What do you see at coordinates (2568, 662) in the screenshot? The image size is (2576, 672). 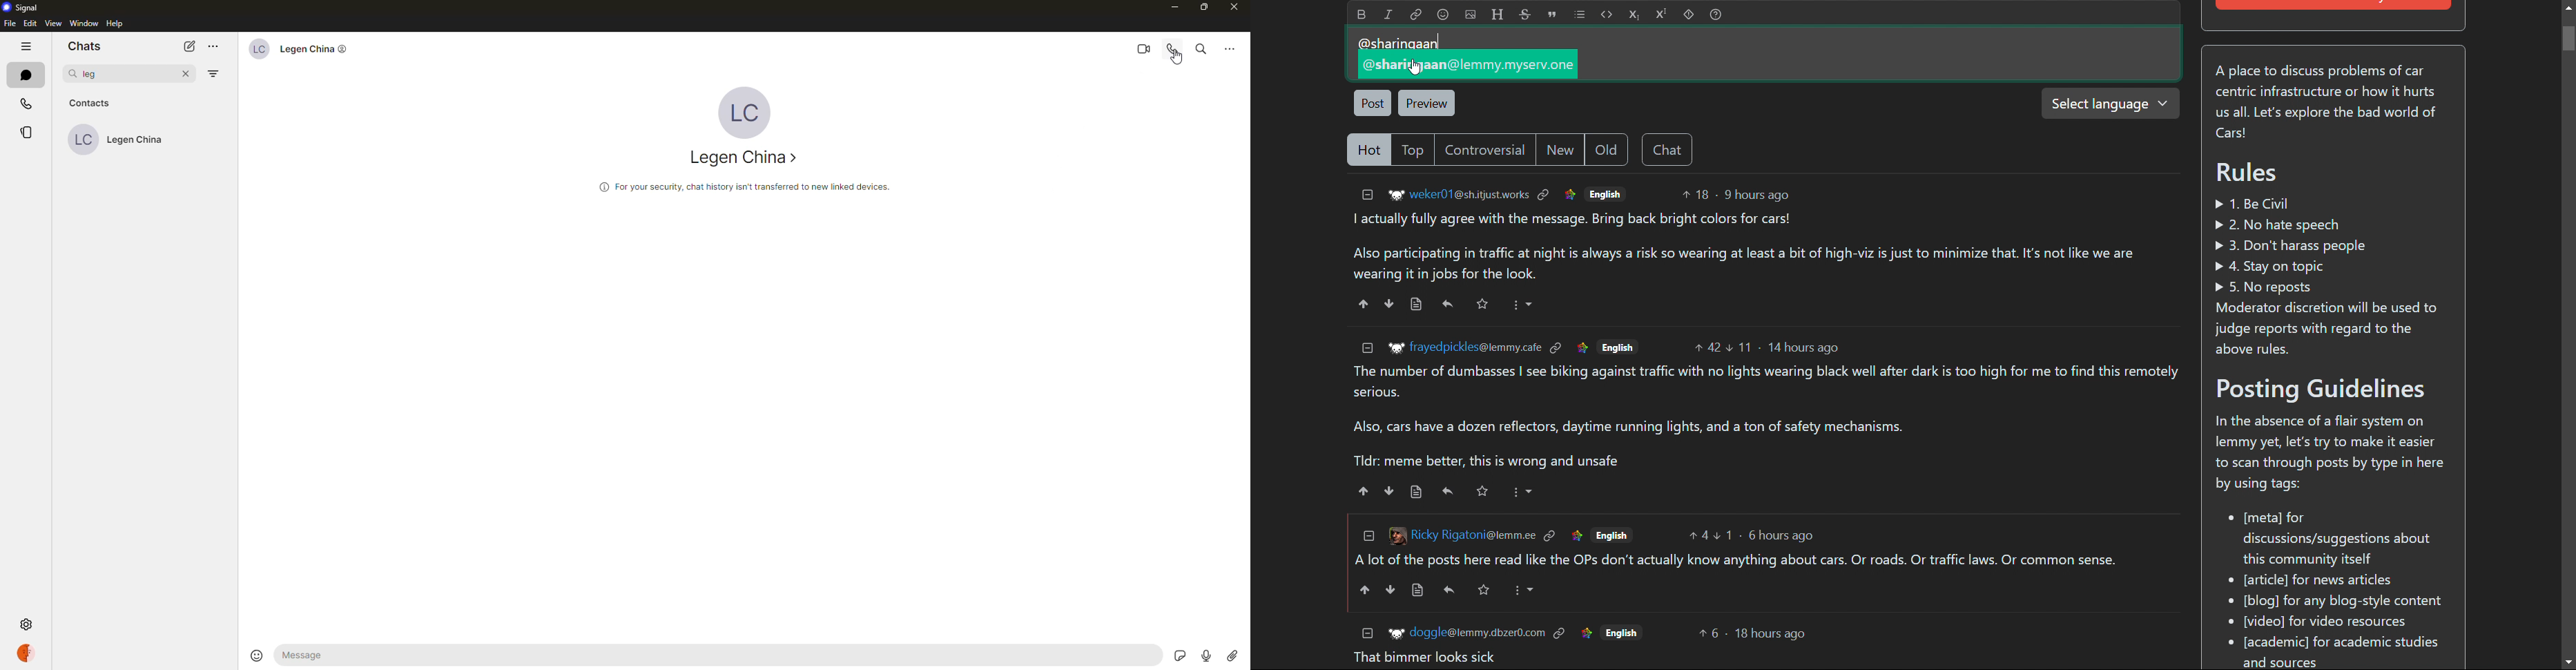 I see `scroll down` at bounding box center [2568, 662].